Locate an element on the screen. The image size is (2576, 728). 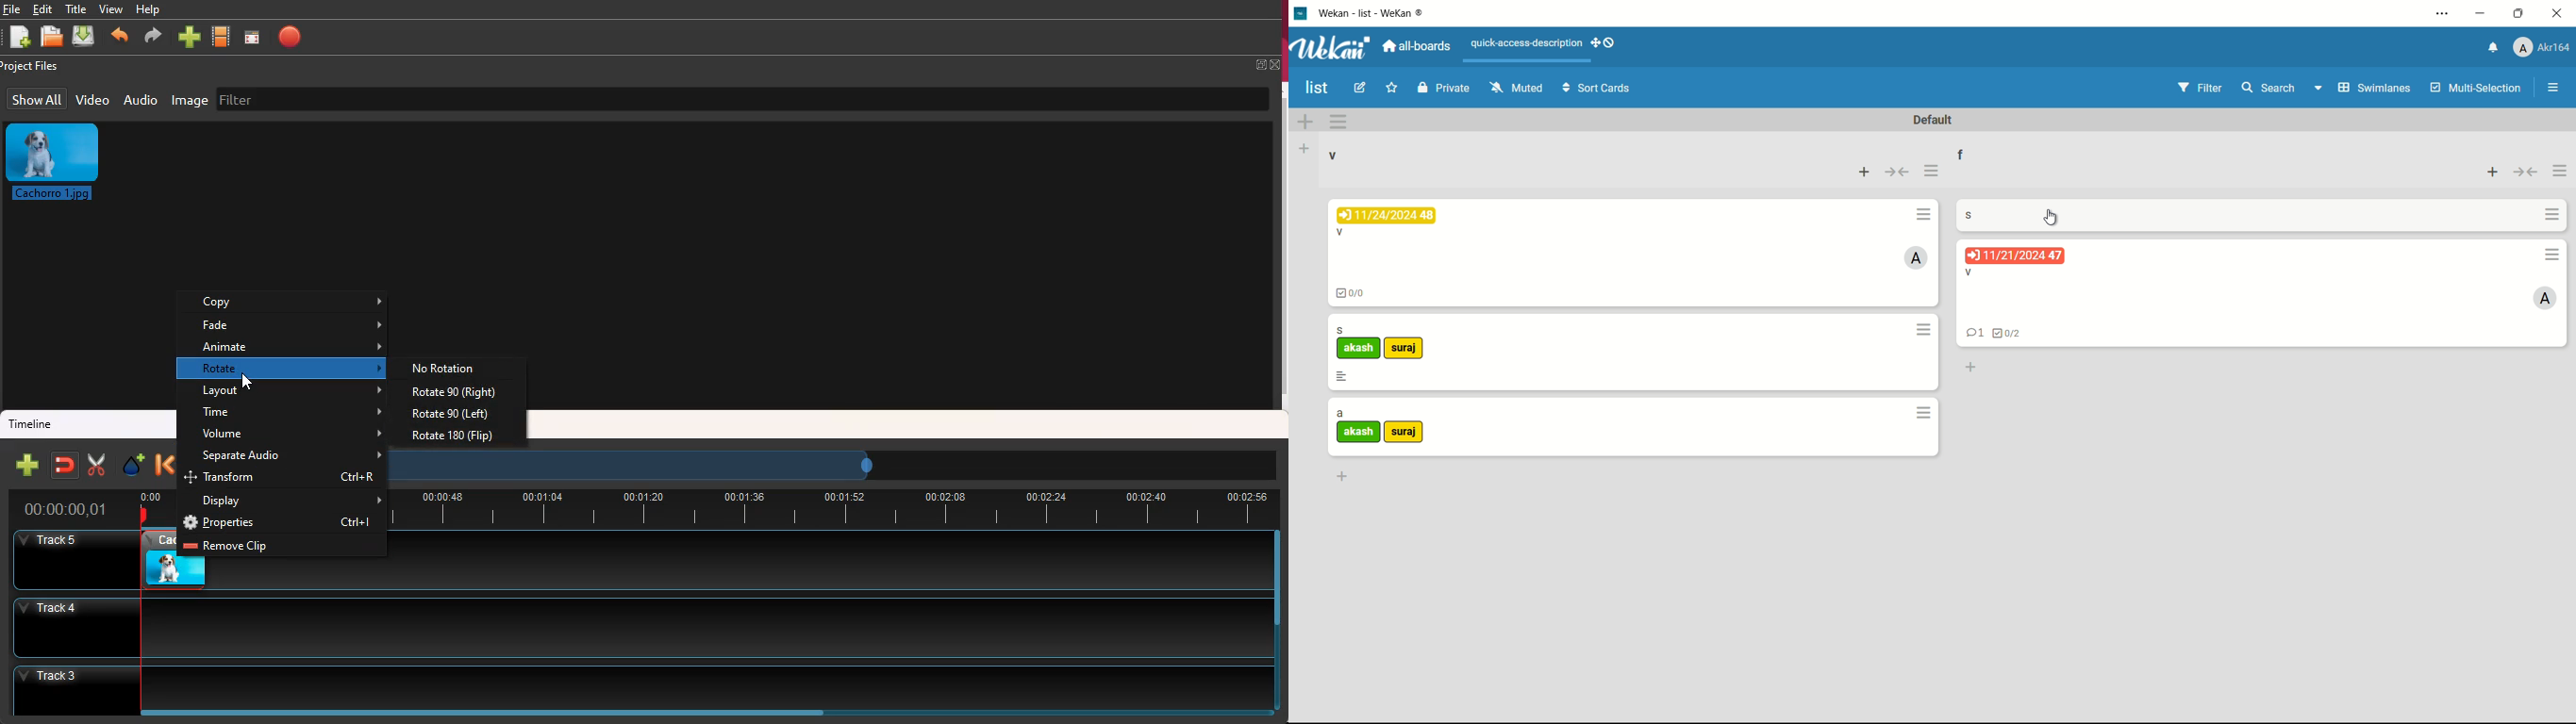
description is located at coordinates (1341, 376).